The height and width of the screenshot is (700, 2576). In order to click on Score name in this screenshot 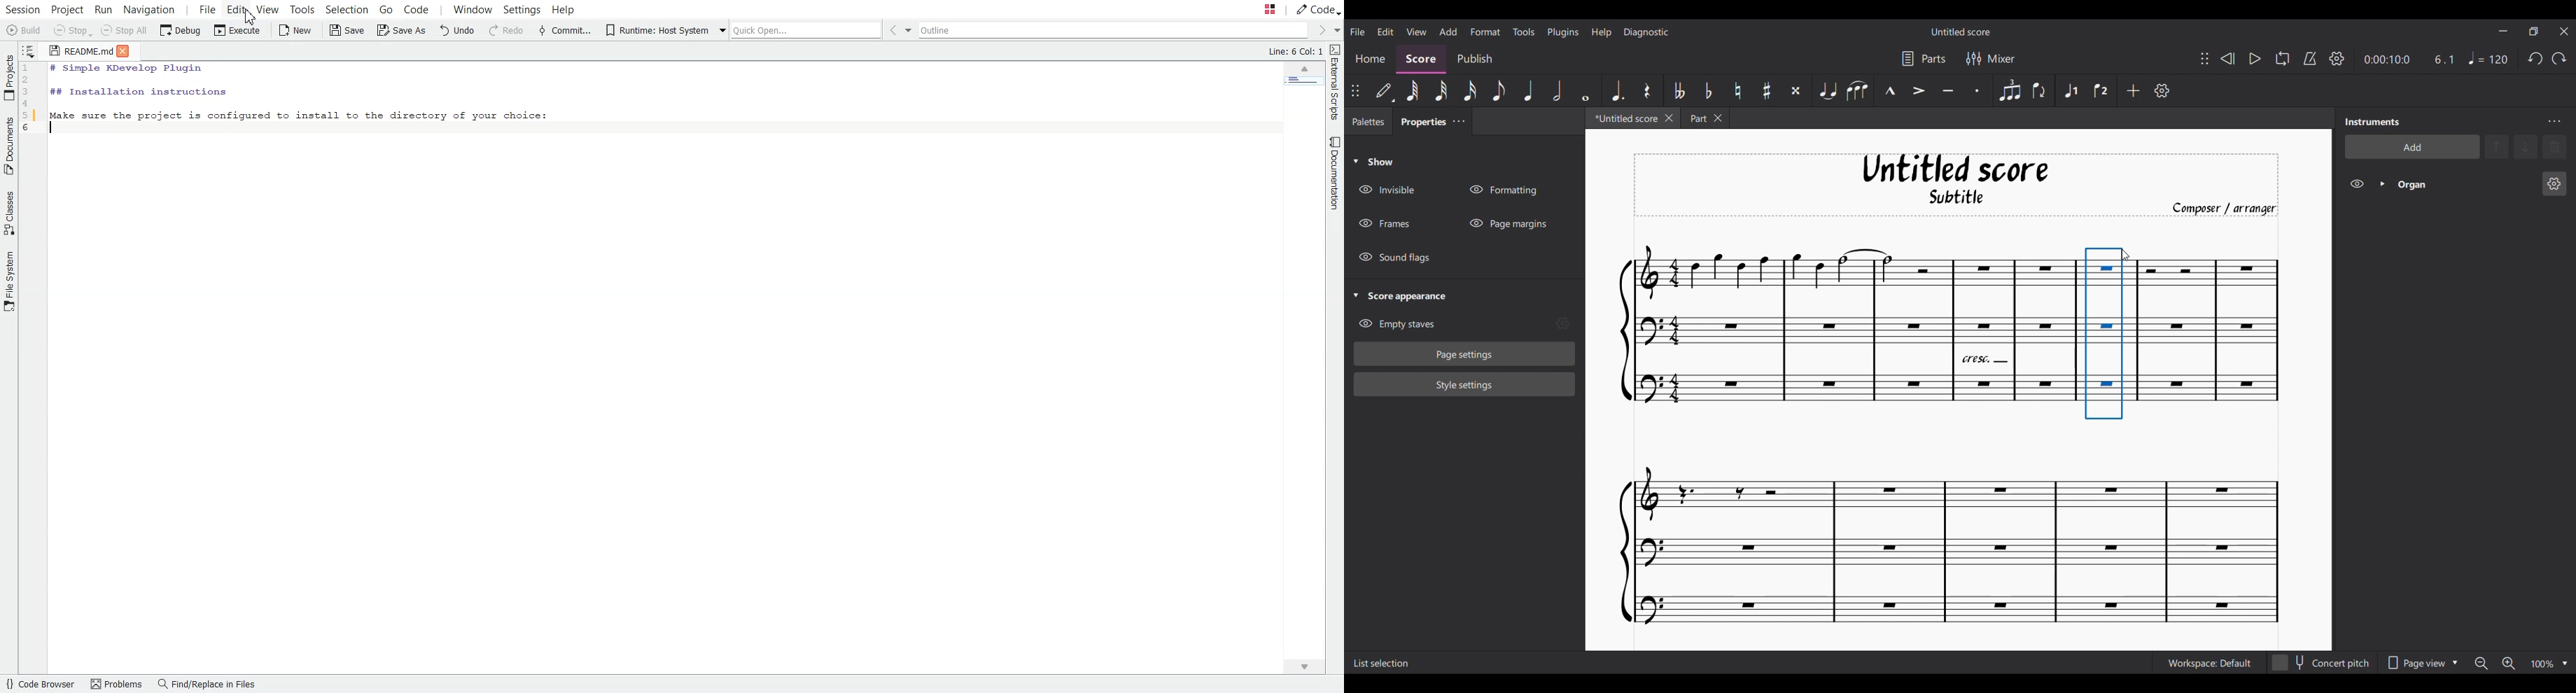, I will do `click(1961, 31)`.